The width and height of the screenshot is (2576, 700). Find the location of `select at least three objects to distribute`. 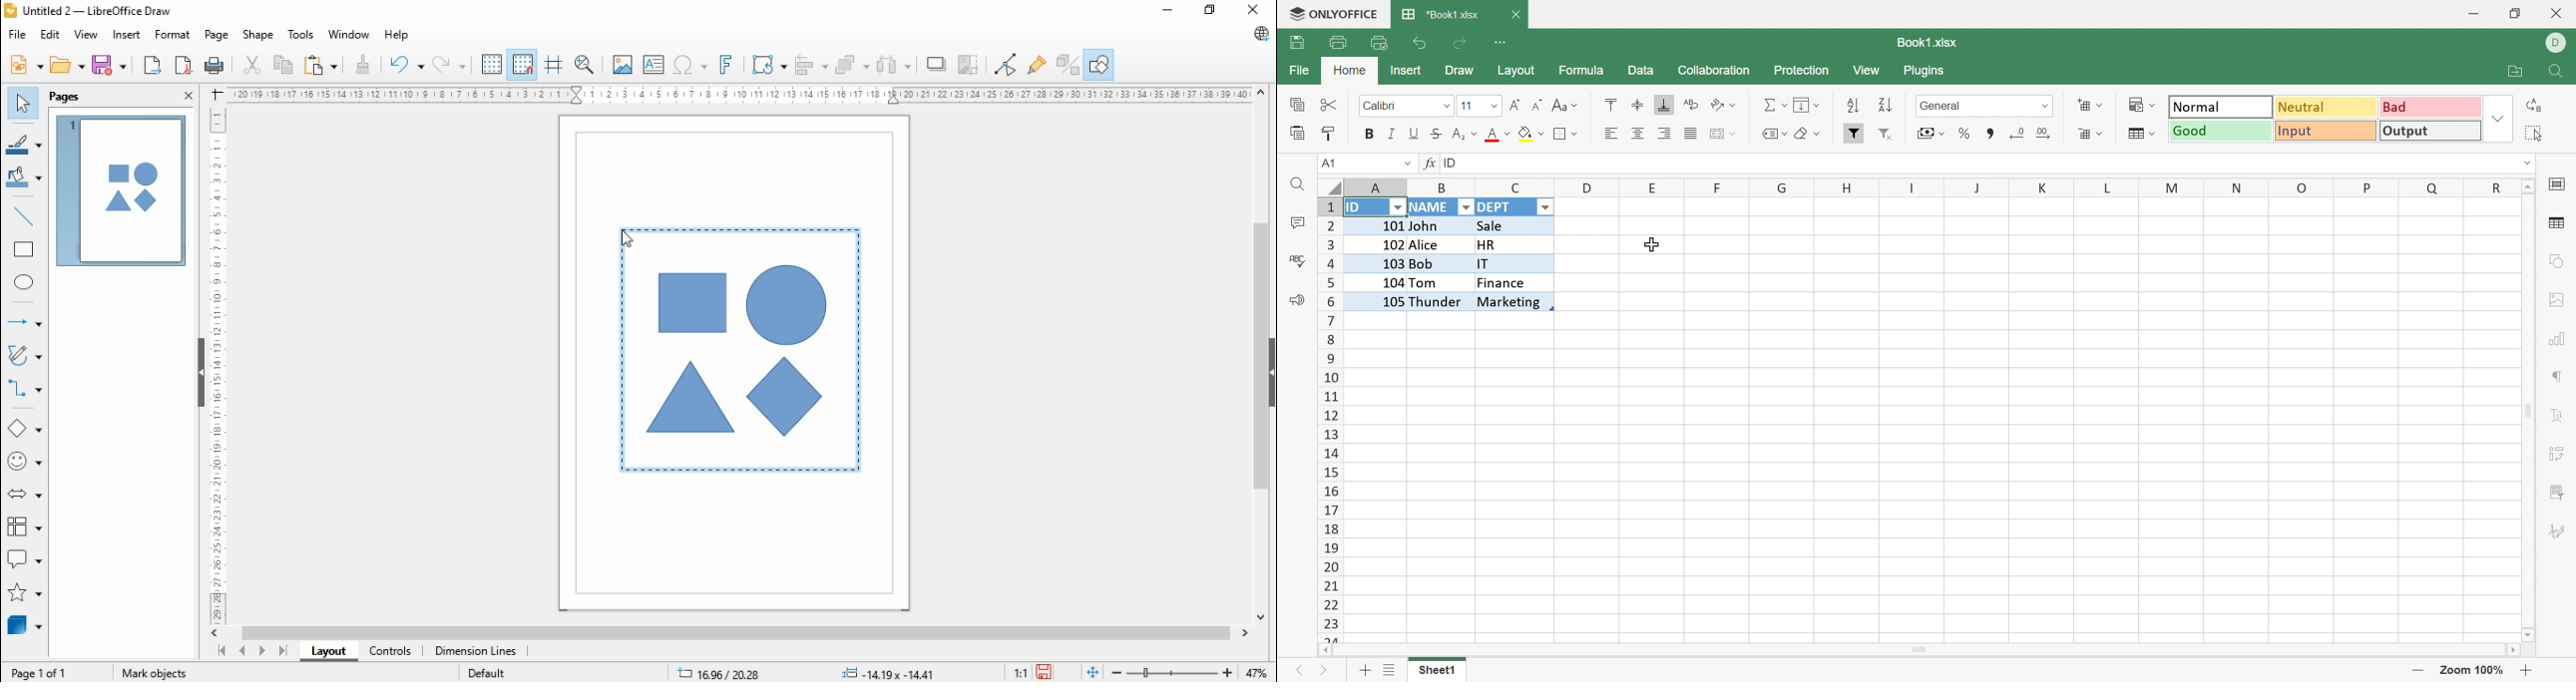

select at least three objects to distribute is located at coordinates (893, 66).